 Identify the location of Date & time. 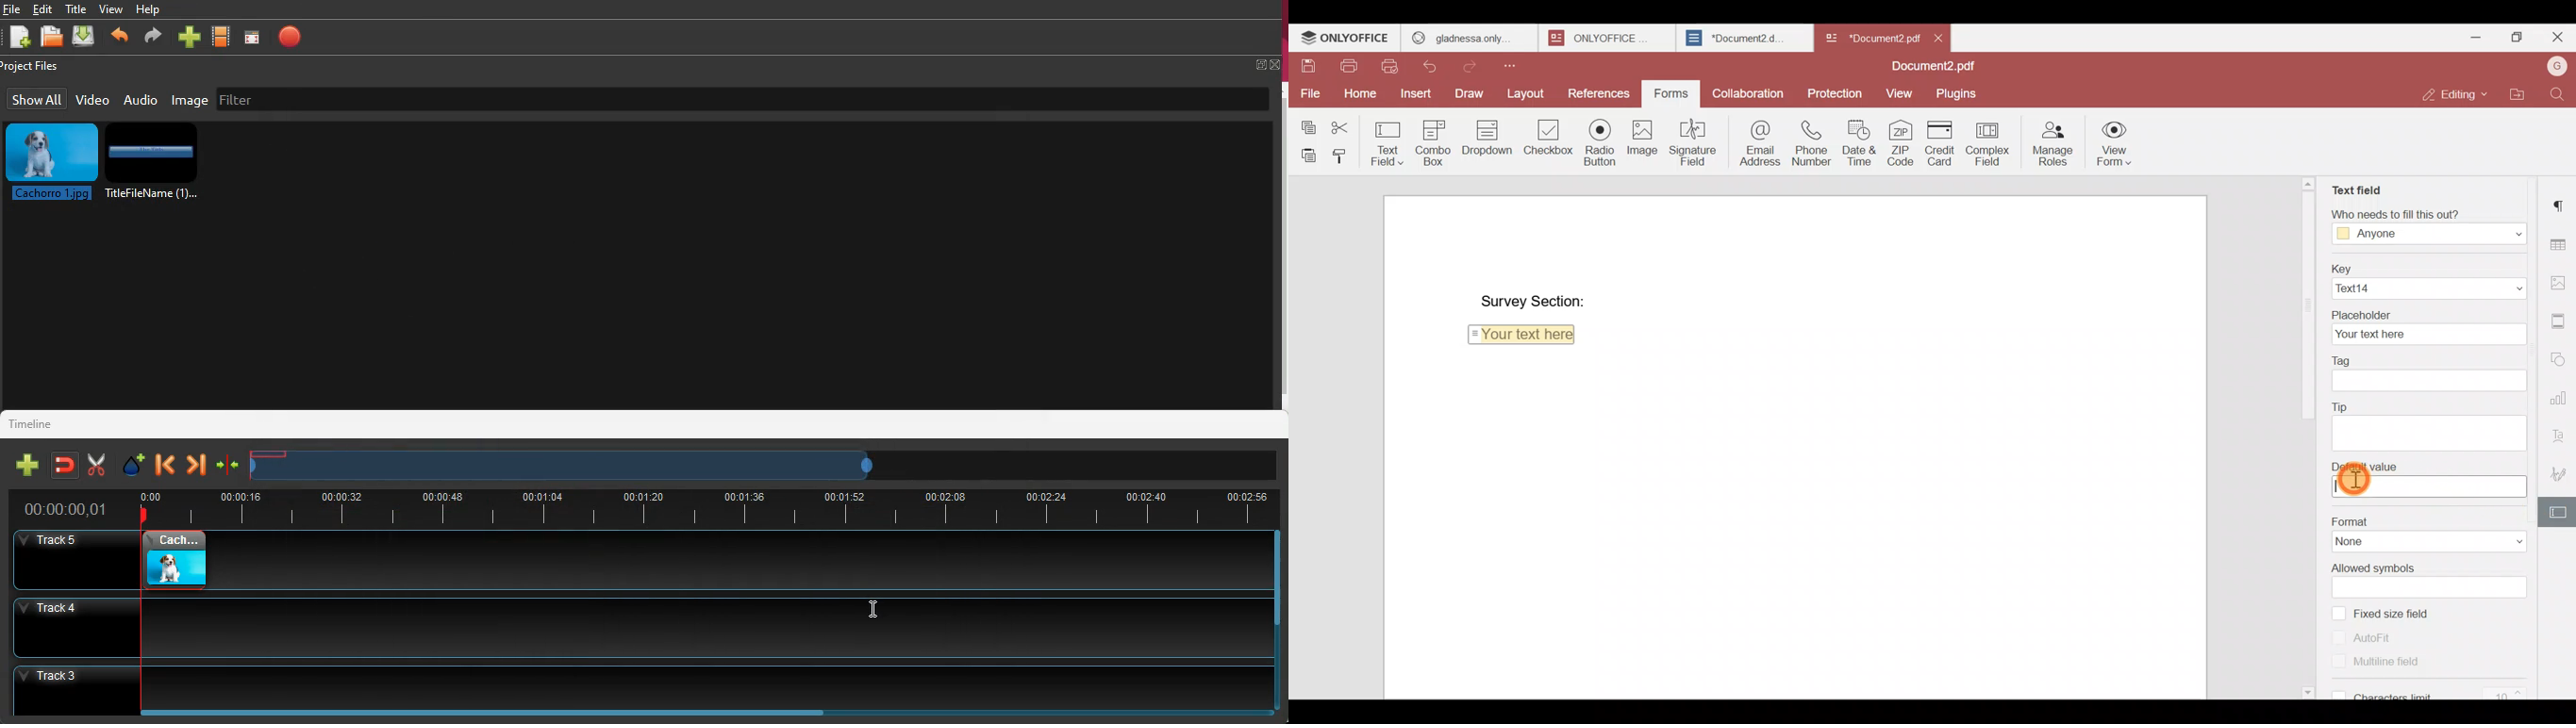
(1859, 142).